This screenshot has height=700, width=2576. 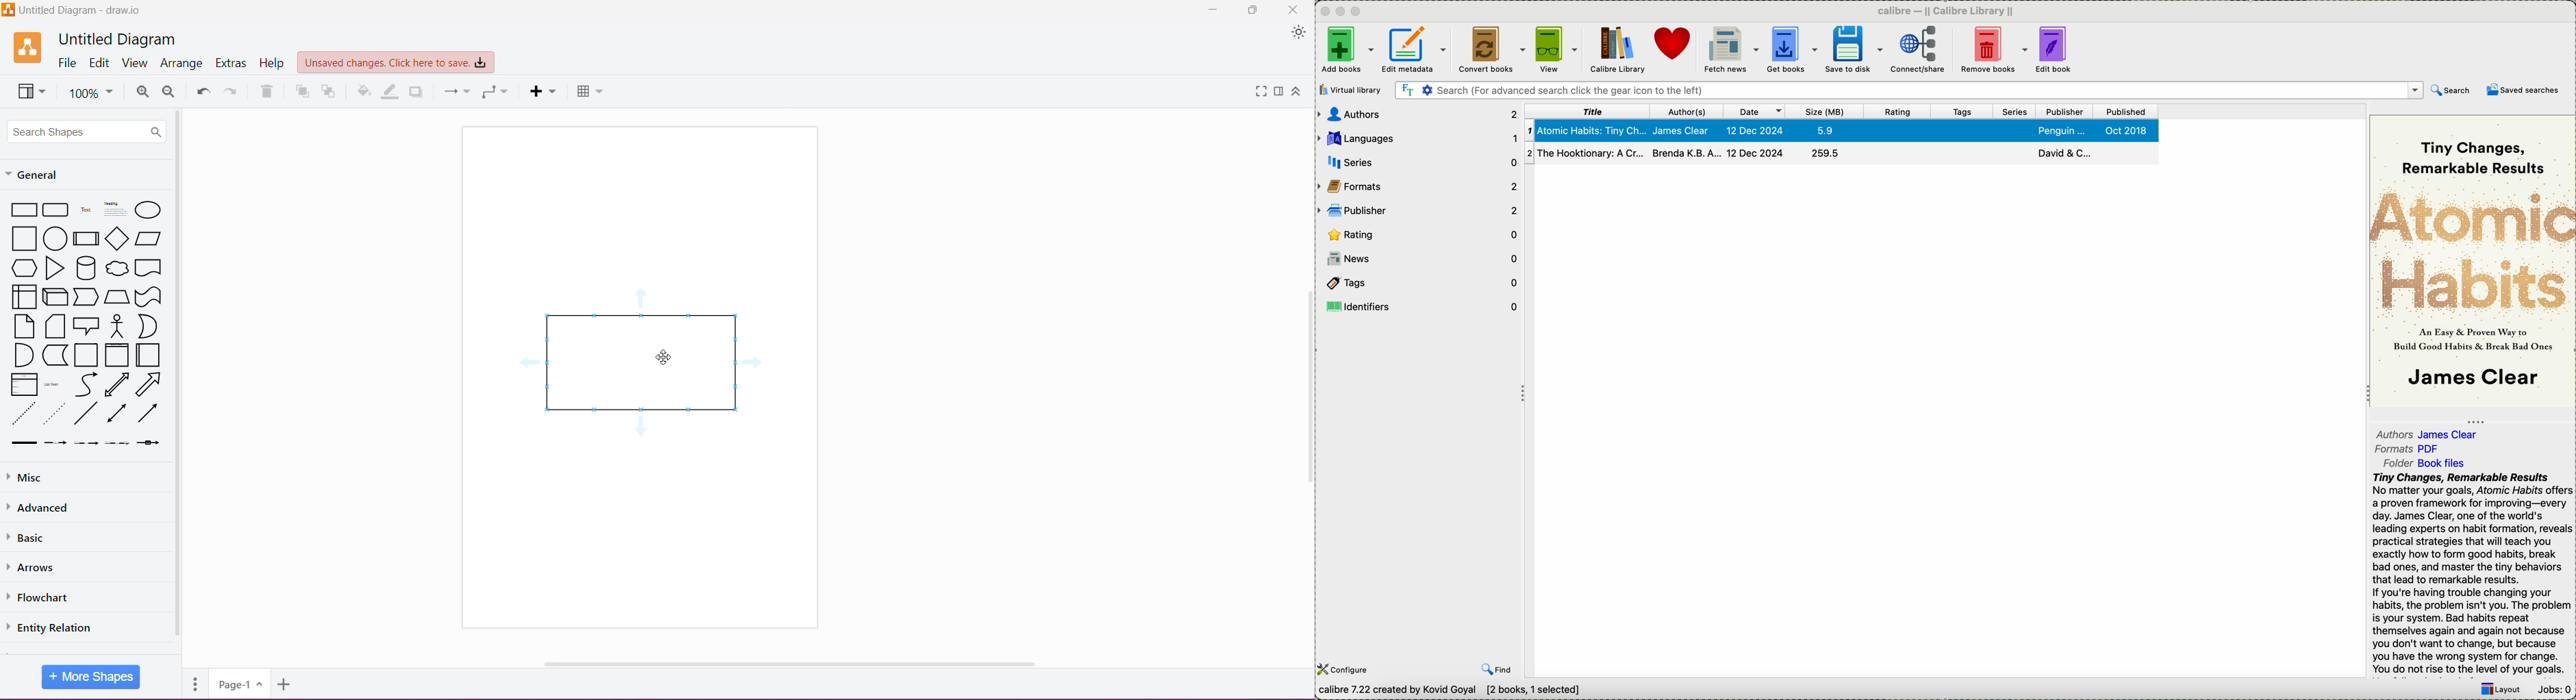 What do you see at coordinates (1418, 137) in the screenshot?
I see `languages` at bounding box center [1418, 137].